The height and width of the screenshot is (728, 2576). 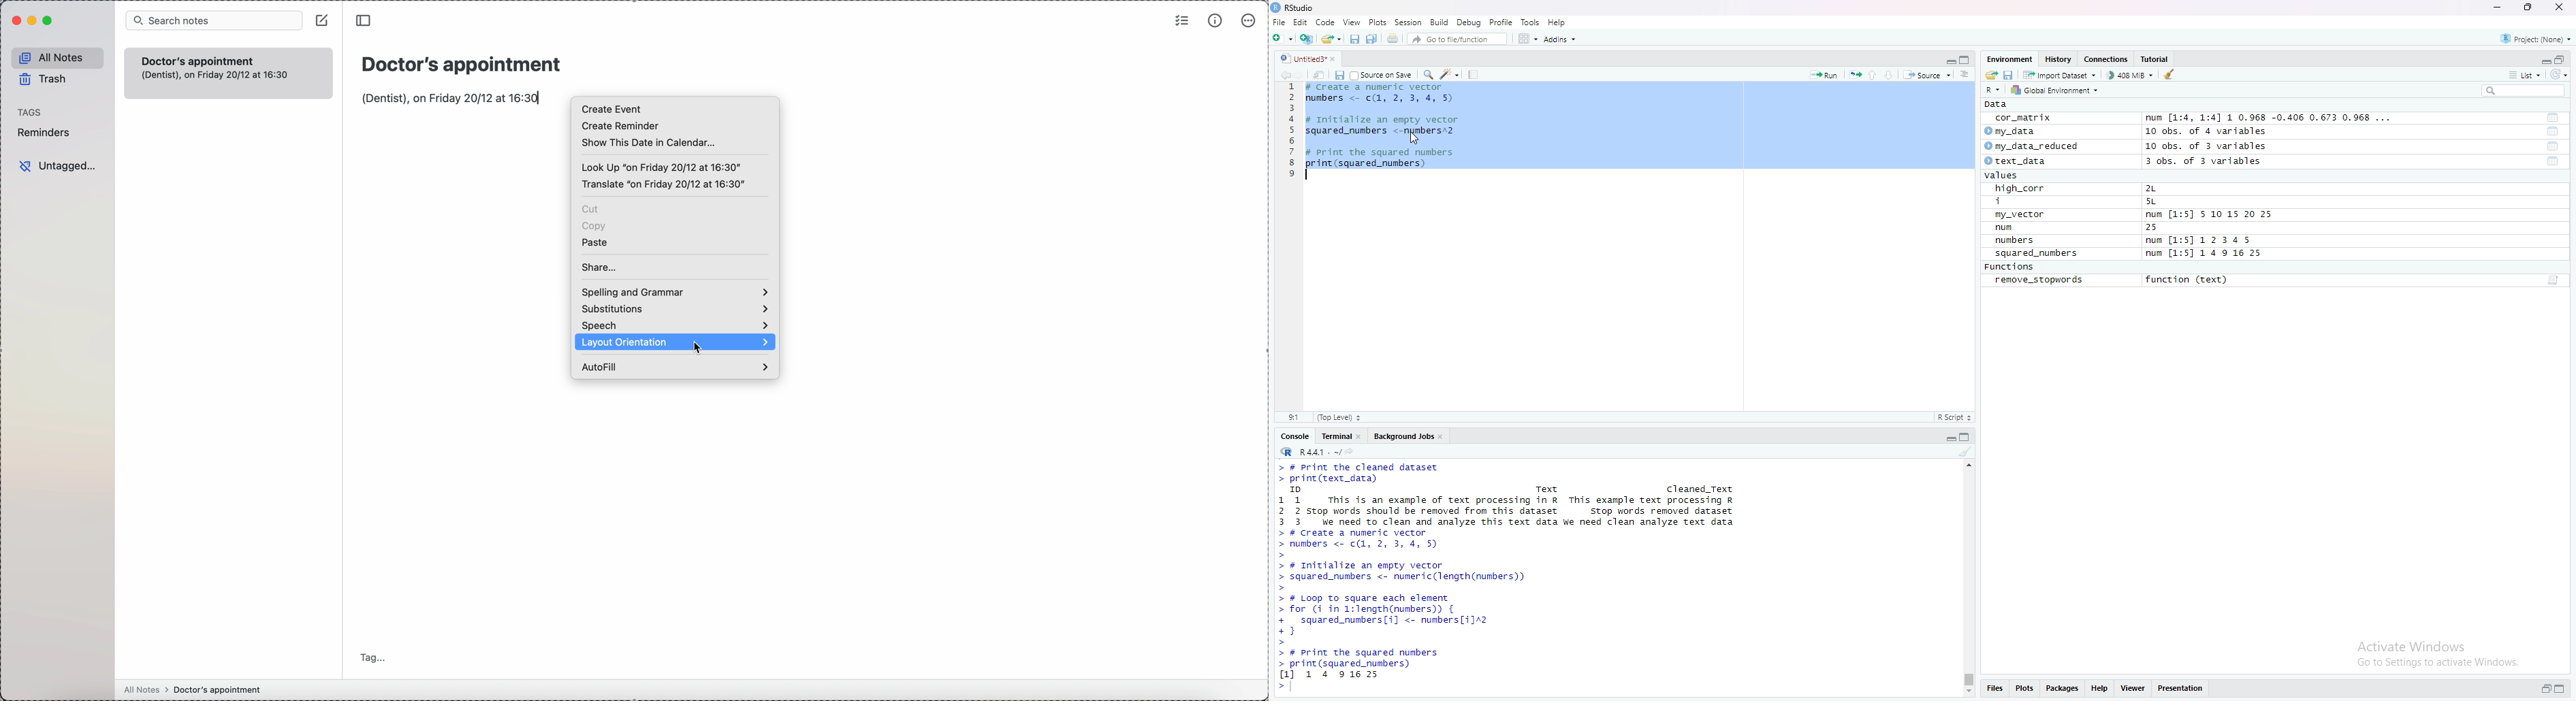 I want to click on Project: (None), so click(x=2537, y=37).